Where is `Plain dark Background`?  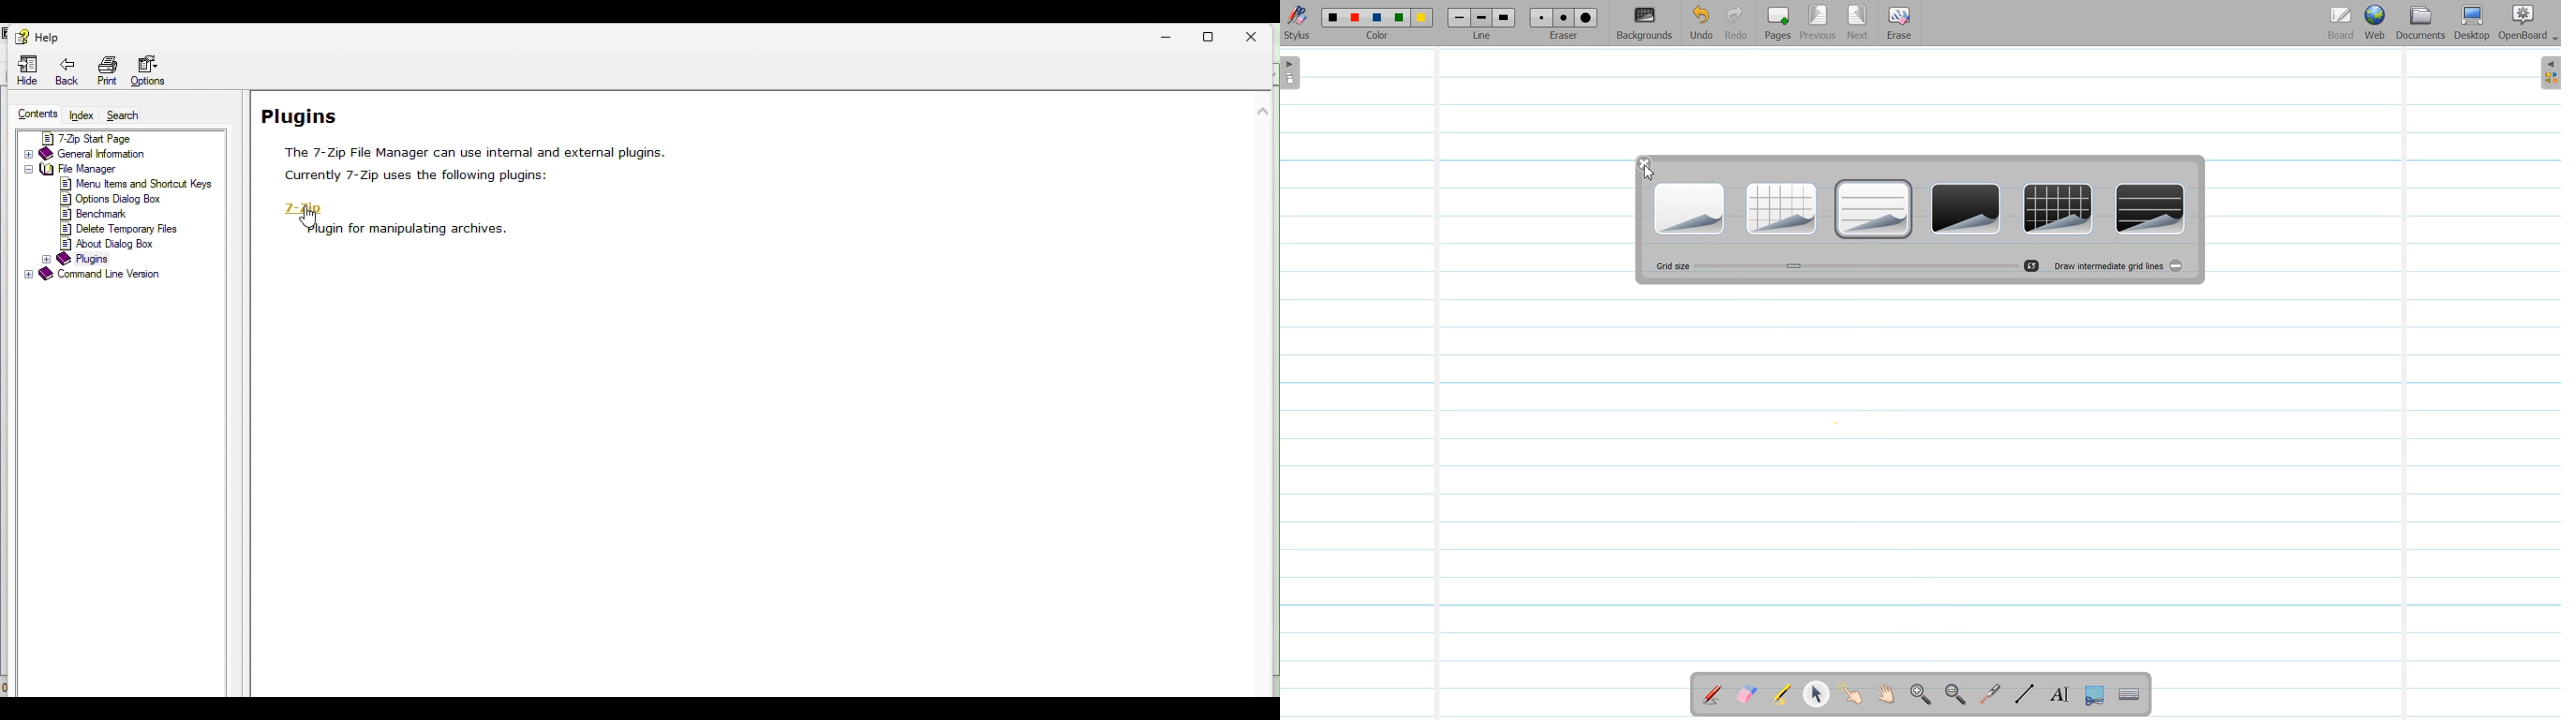 Plain dark Background is located at coordinates (1967, 209).